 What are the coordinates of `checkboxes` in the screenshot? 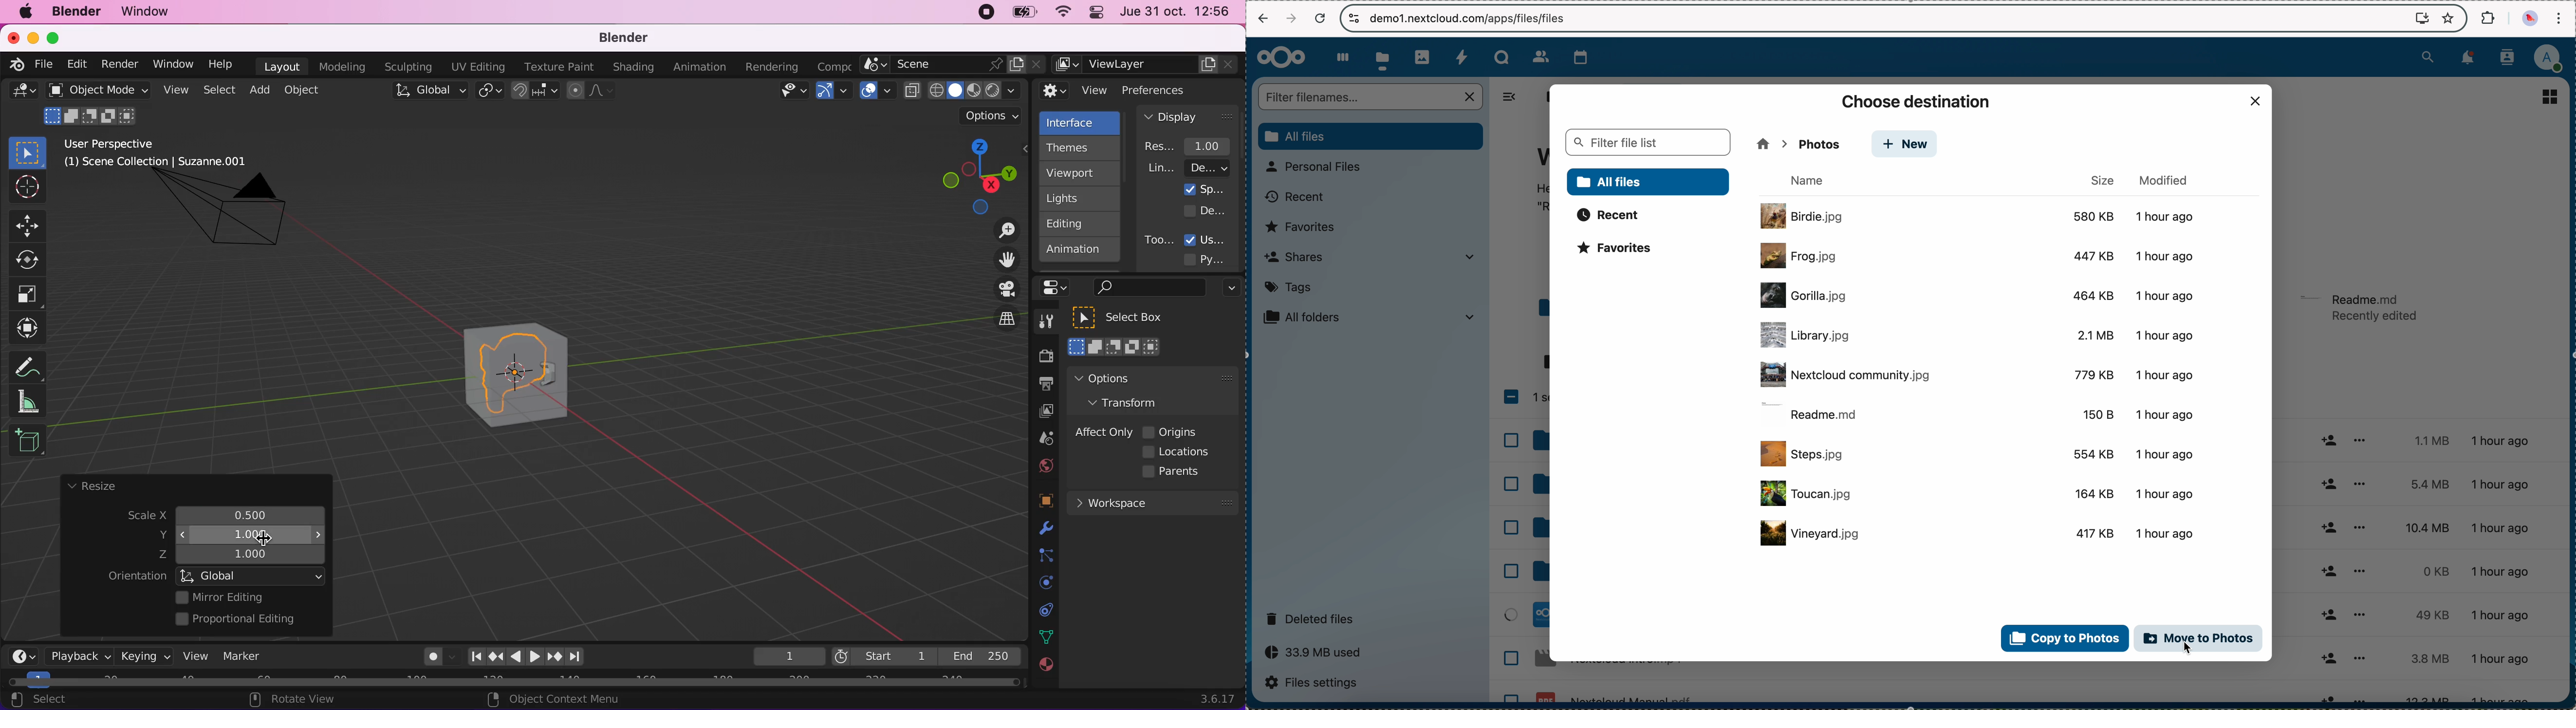 It's located at (1523, 540).